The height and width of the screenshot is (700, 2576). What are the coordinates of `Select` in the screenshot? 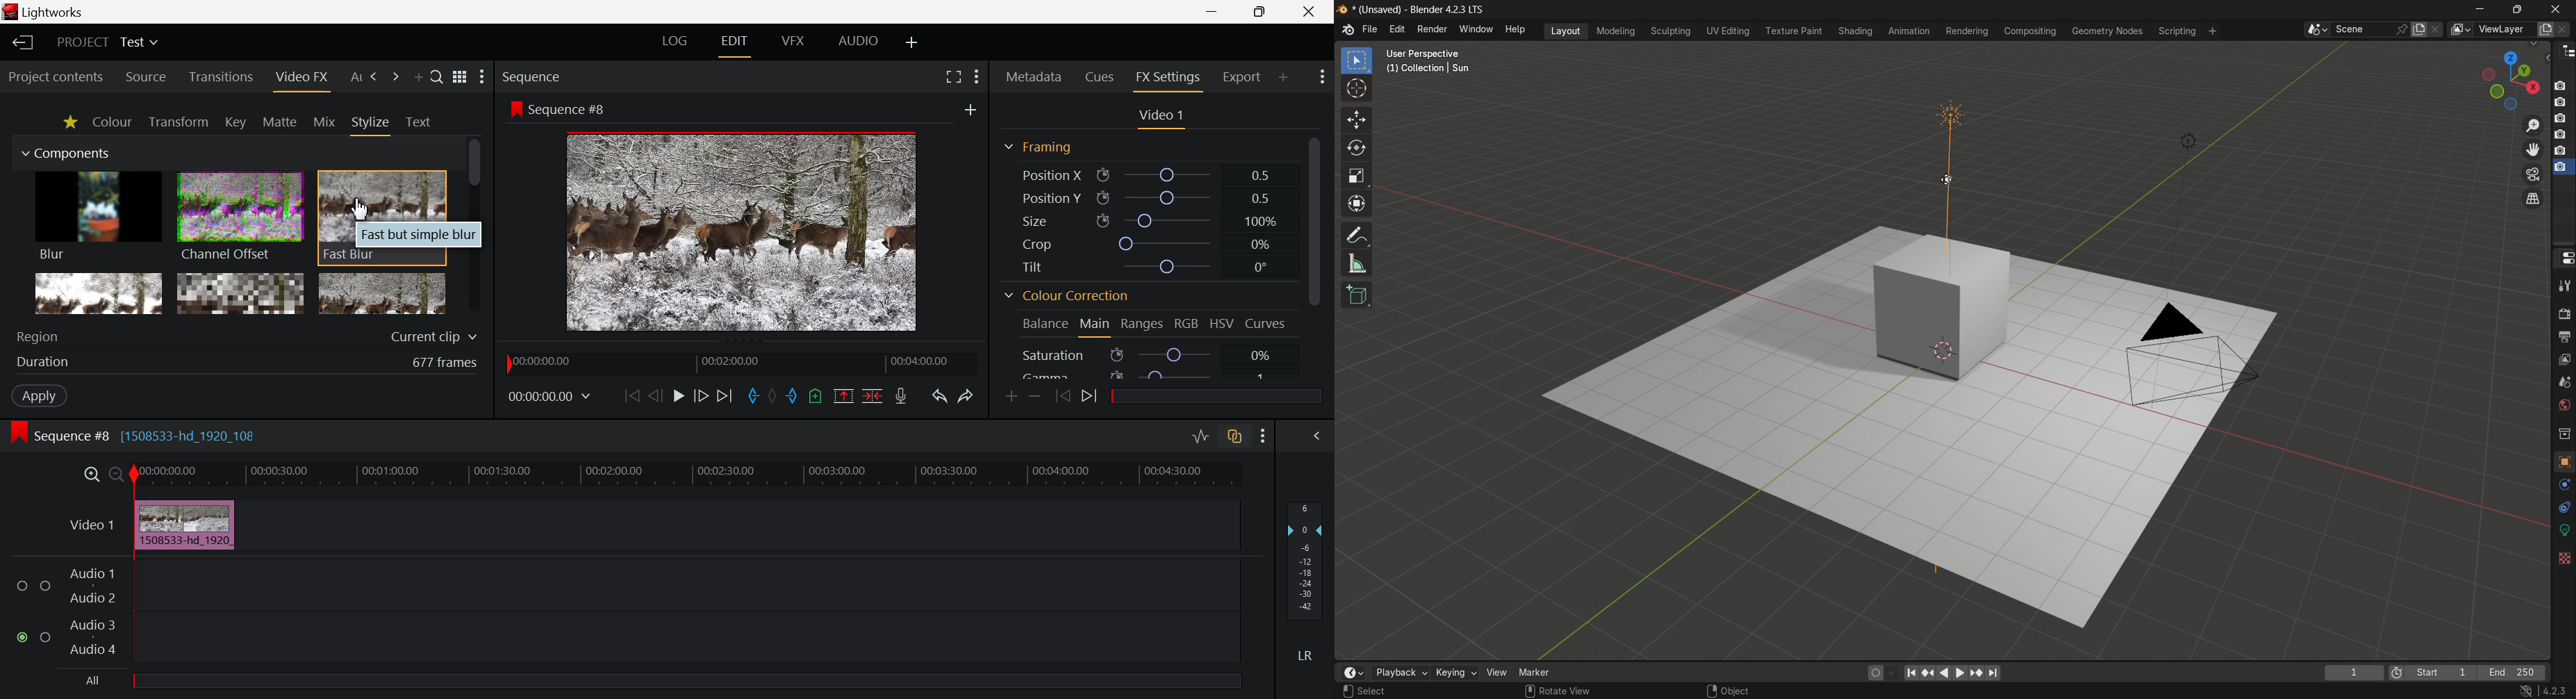 It's located at (1372, 691).